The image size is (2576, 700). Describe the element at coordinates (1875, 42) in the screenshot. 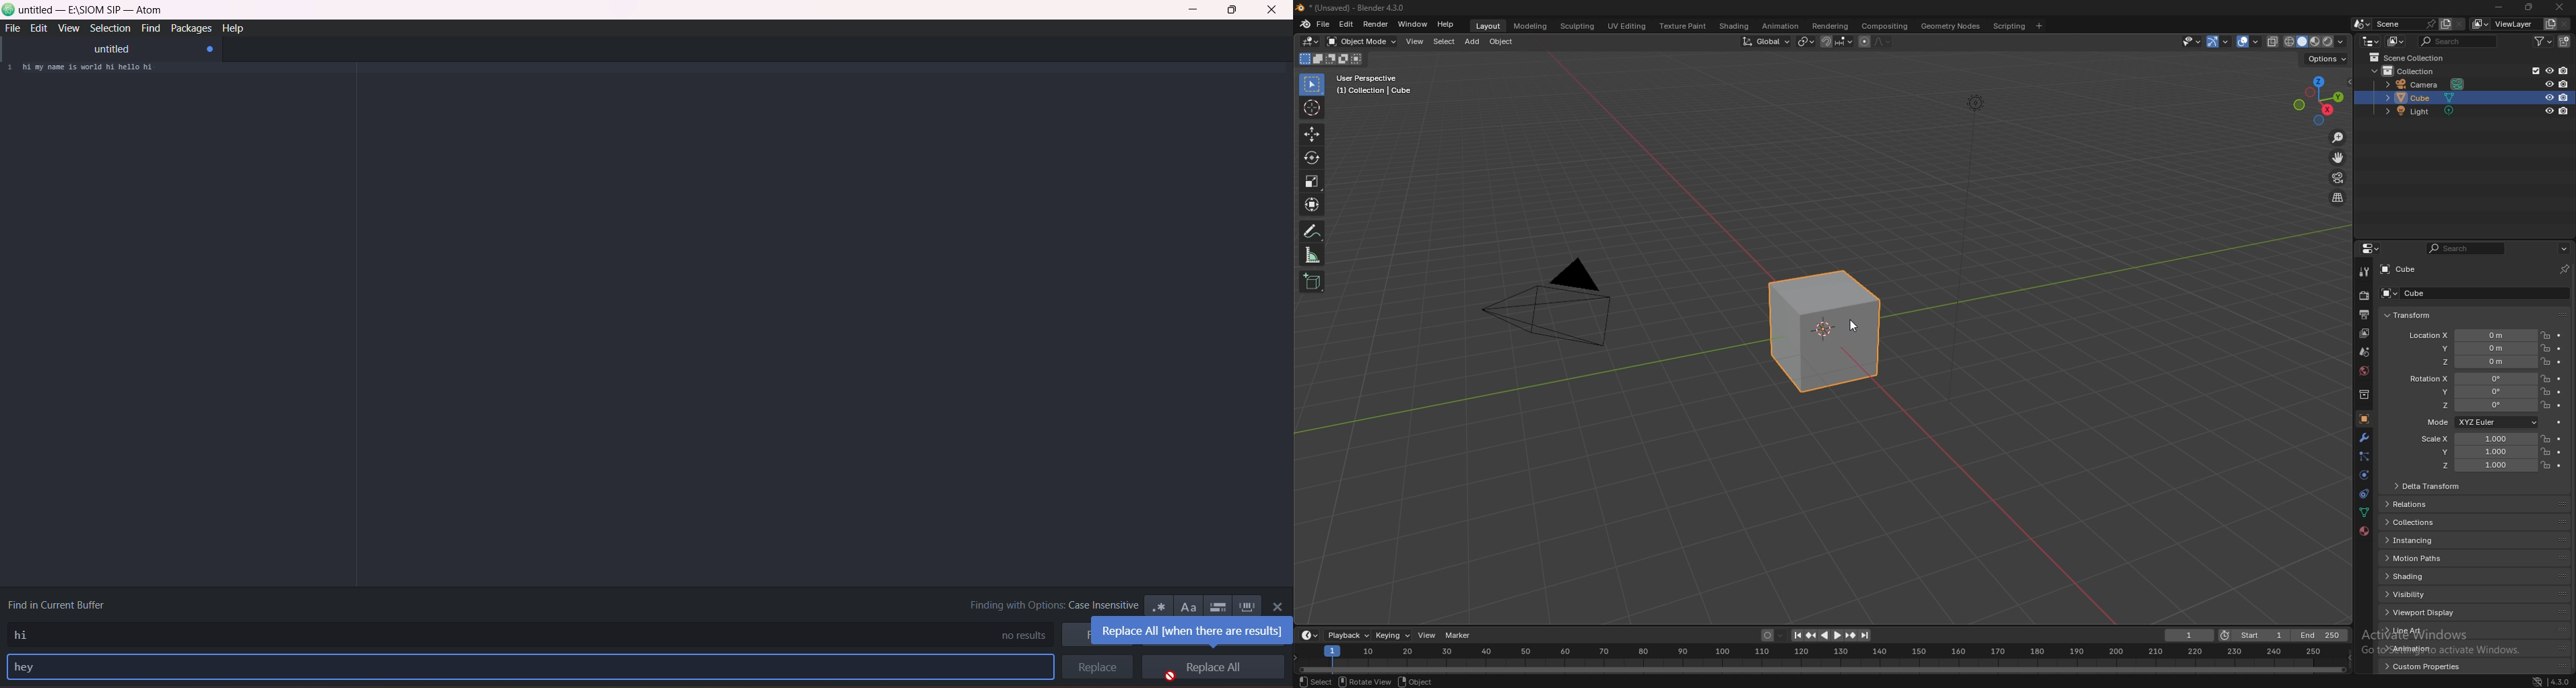

I see `proportional editing objects` at that location.